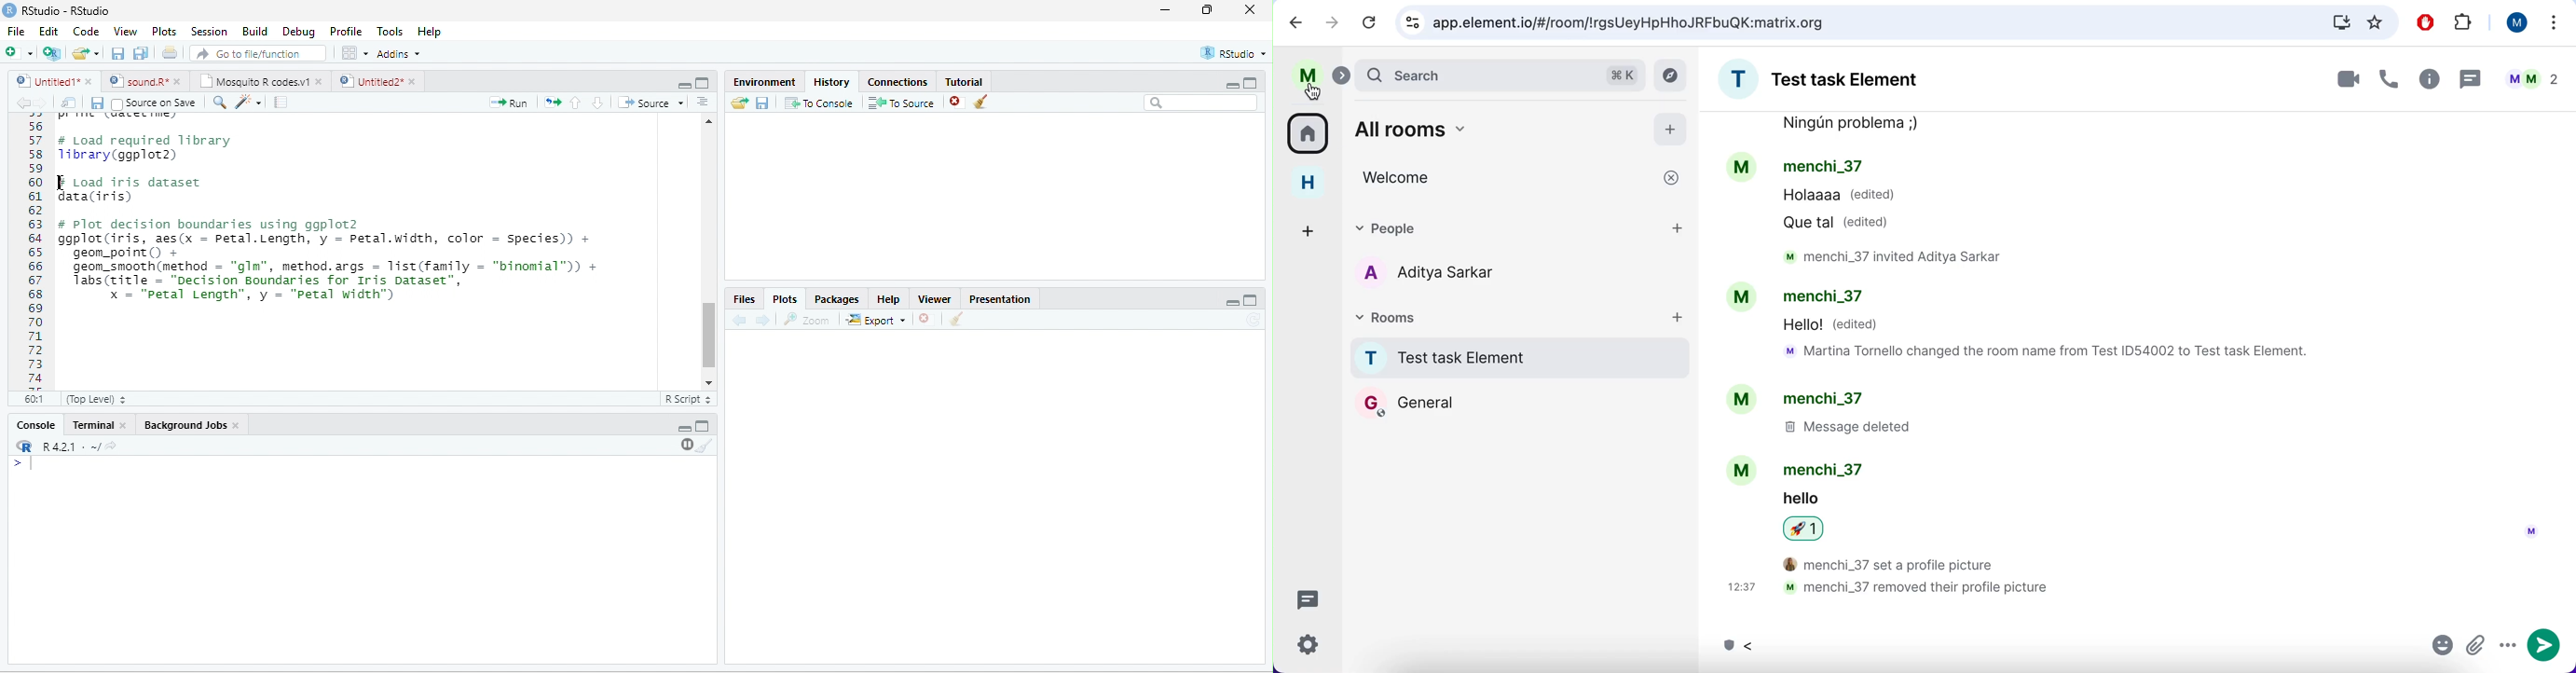 The image size is (2576, 700). I want to click on show in new window, so click(70, 103).